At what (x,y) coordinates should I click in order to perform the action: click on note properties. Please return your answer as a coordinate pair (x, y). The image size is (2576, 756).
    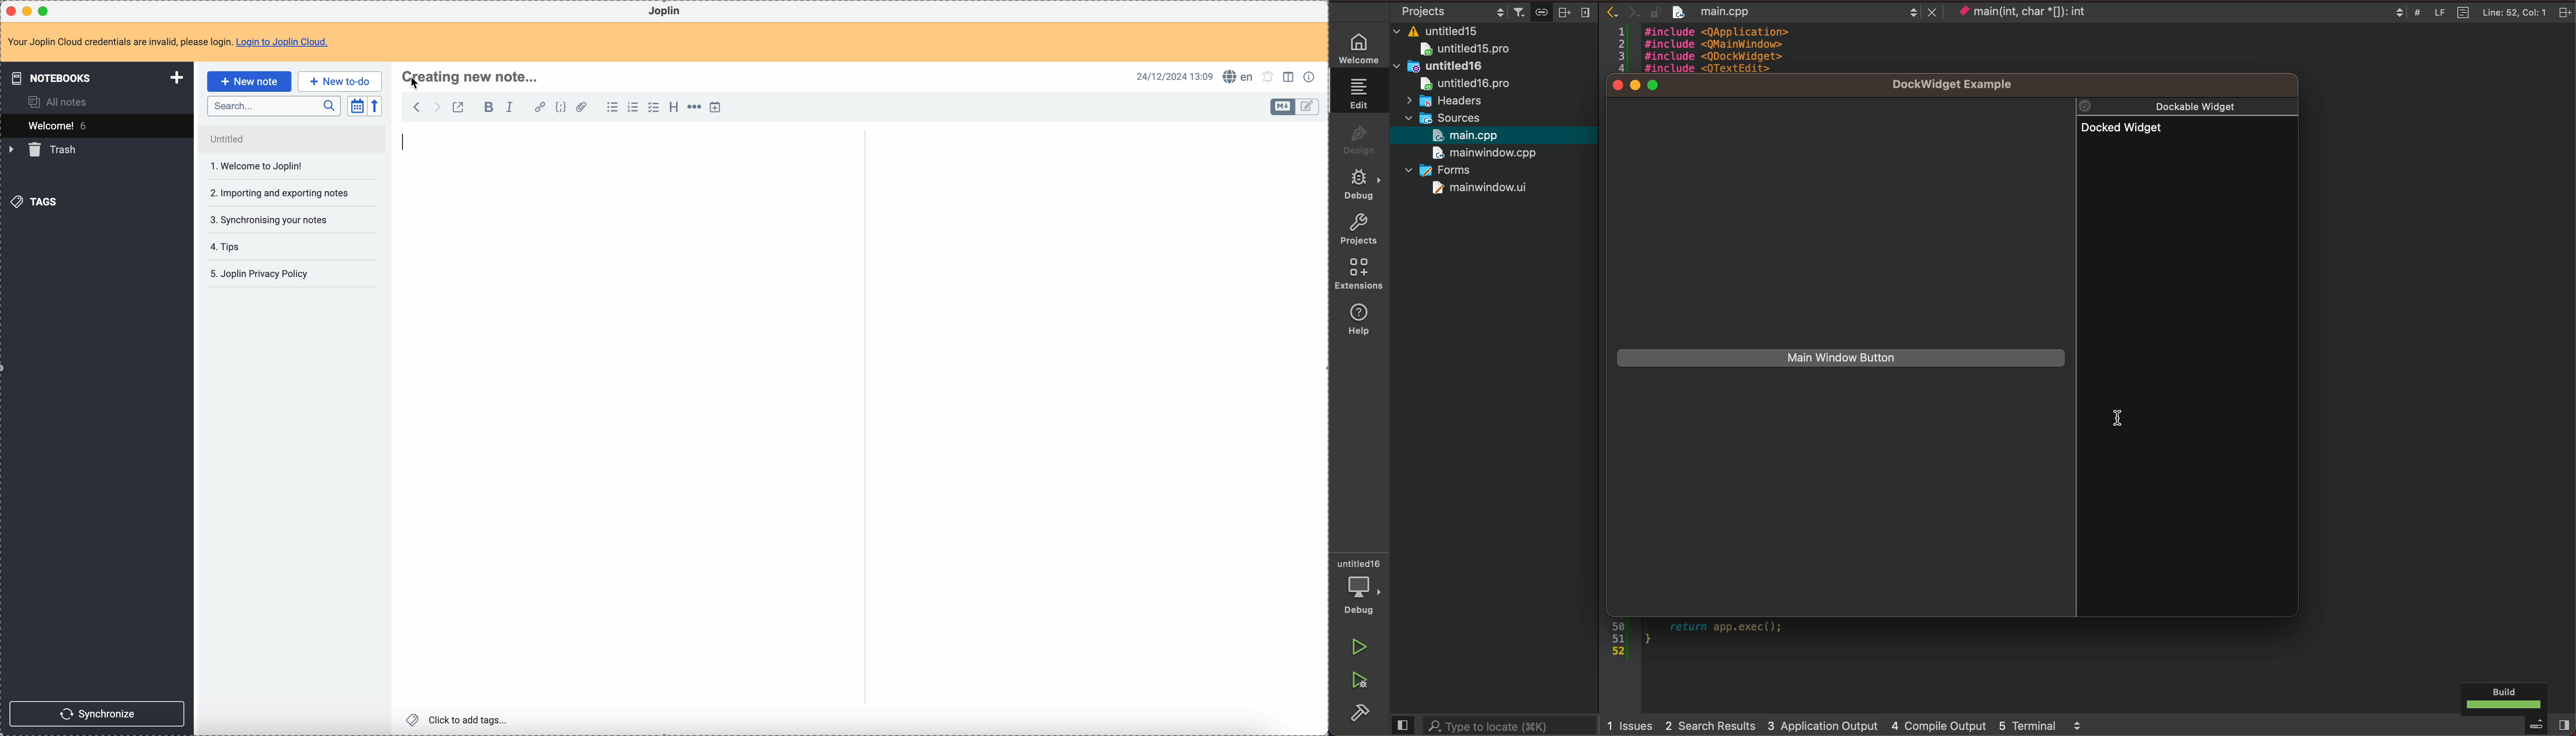
    Looking at the image, I should click on (1311, 76).